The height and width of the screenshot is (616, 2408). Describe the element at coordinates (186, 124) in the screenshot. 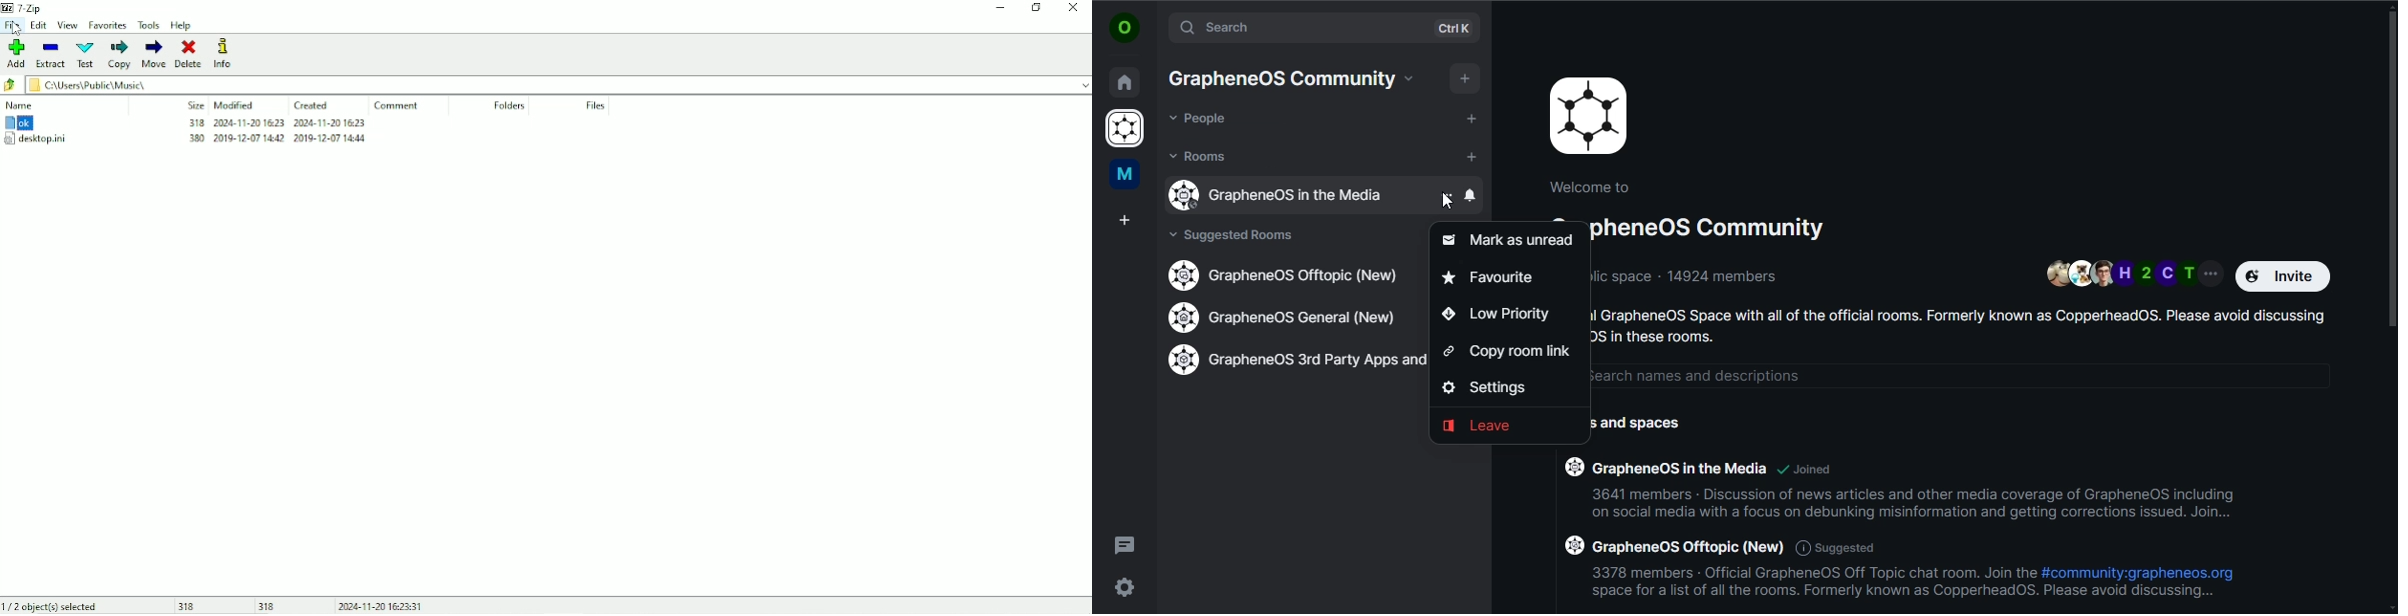

I see `` at that location.